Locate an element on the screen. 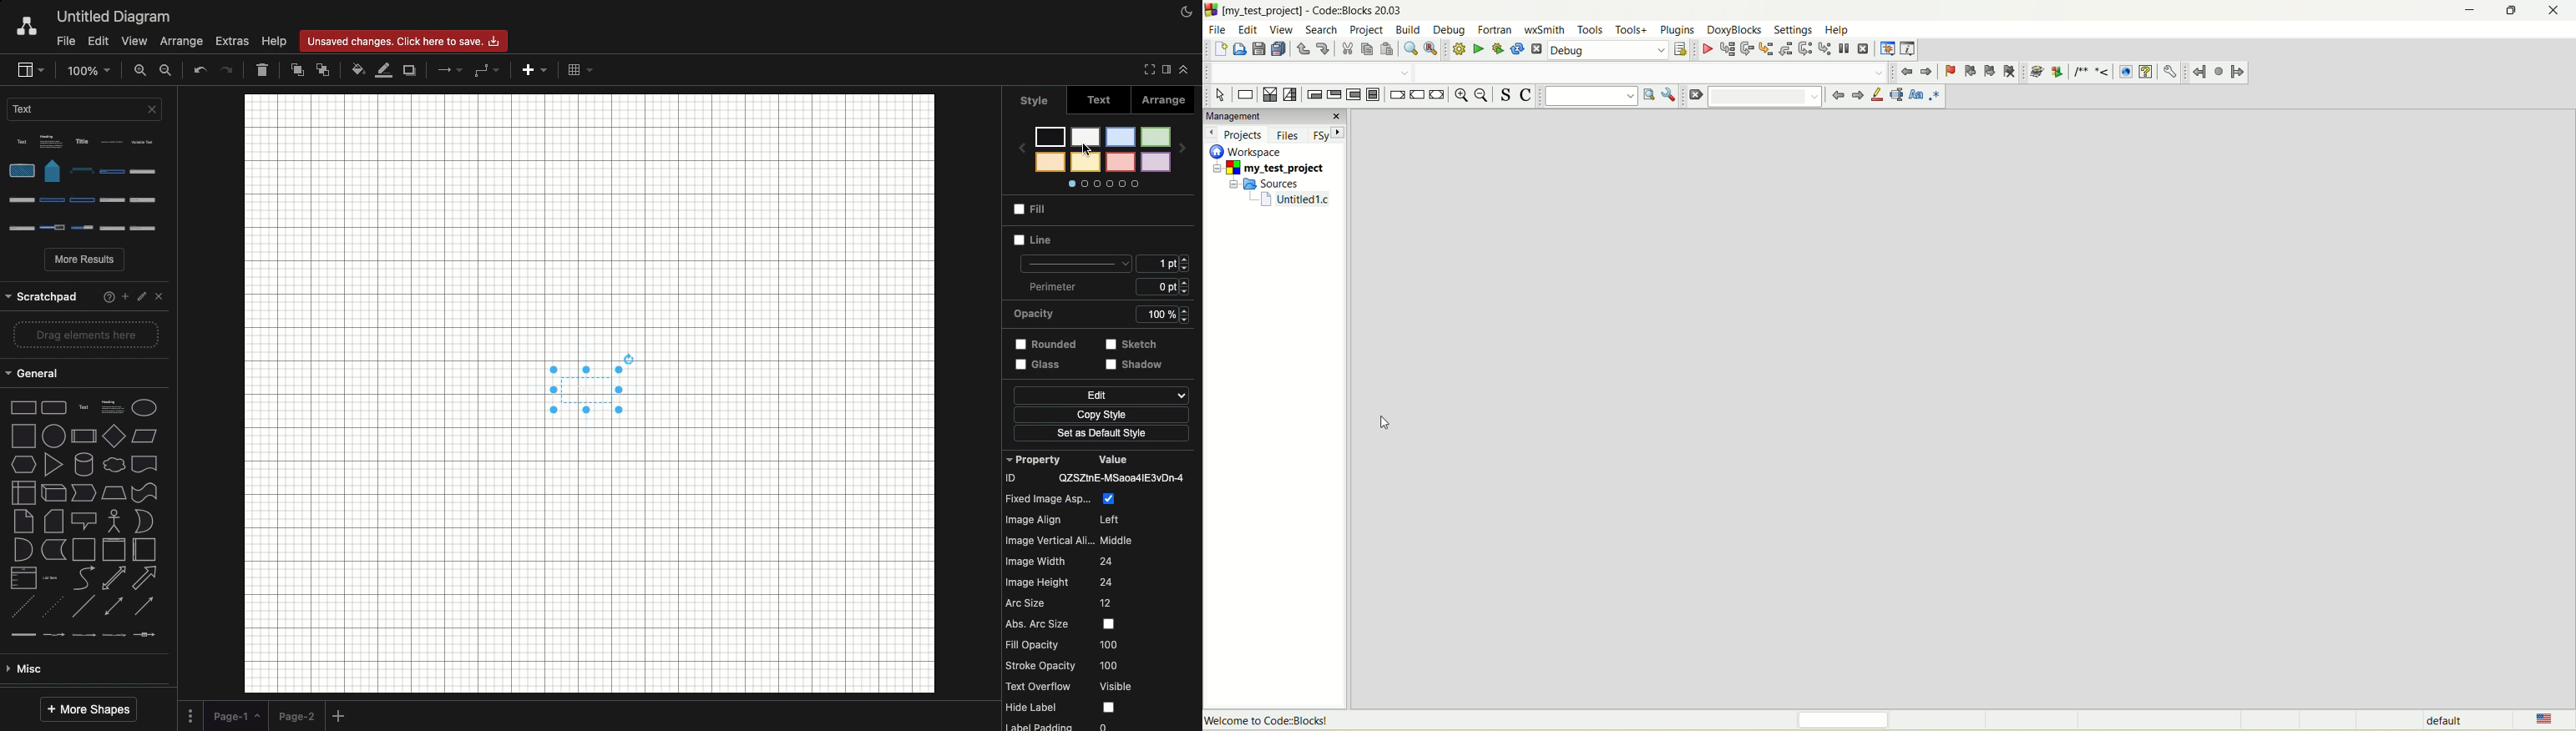  last jump is located at coordinates (2218, 72).